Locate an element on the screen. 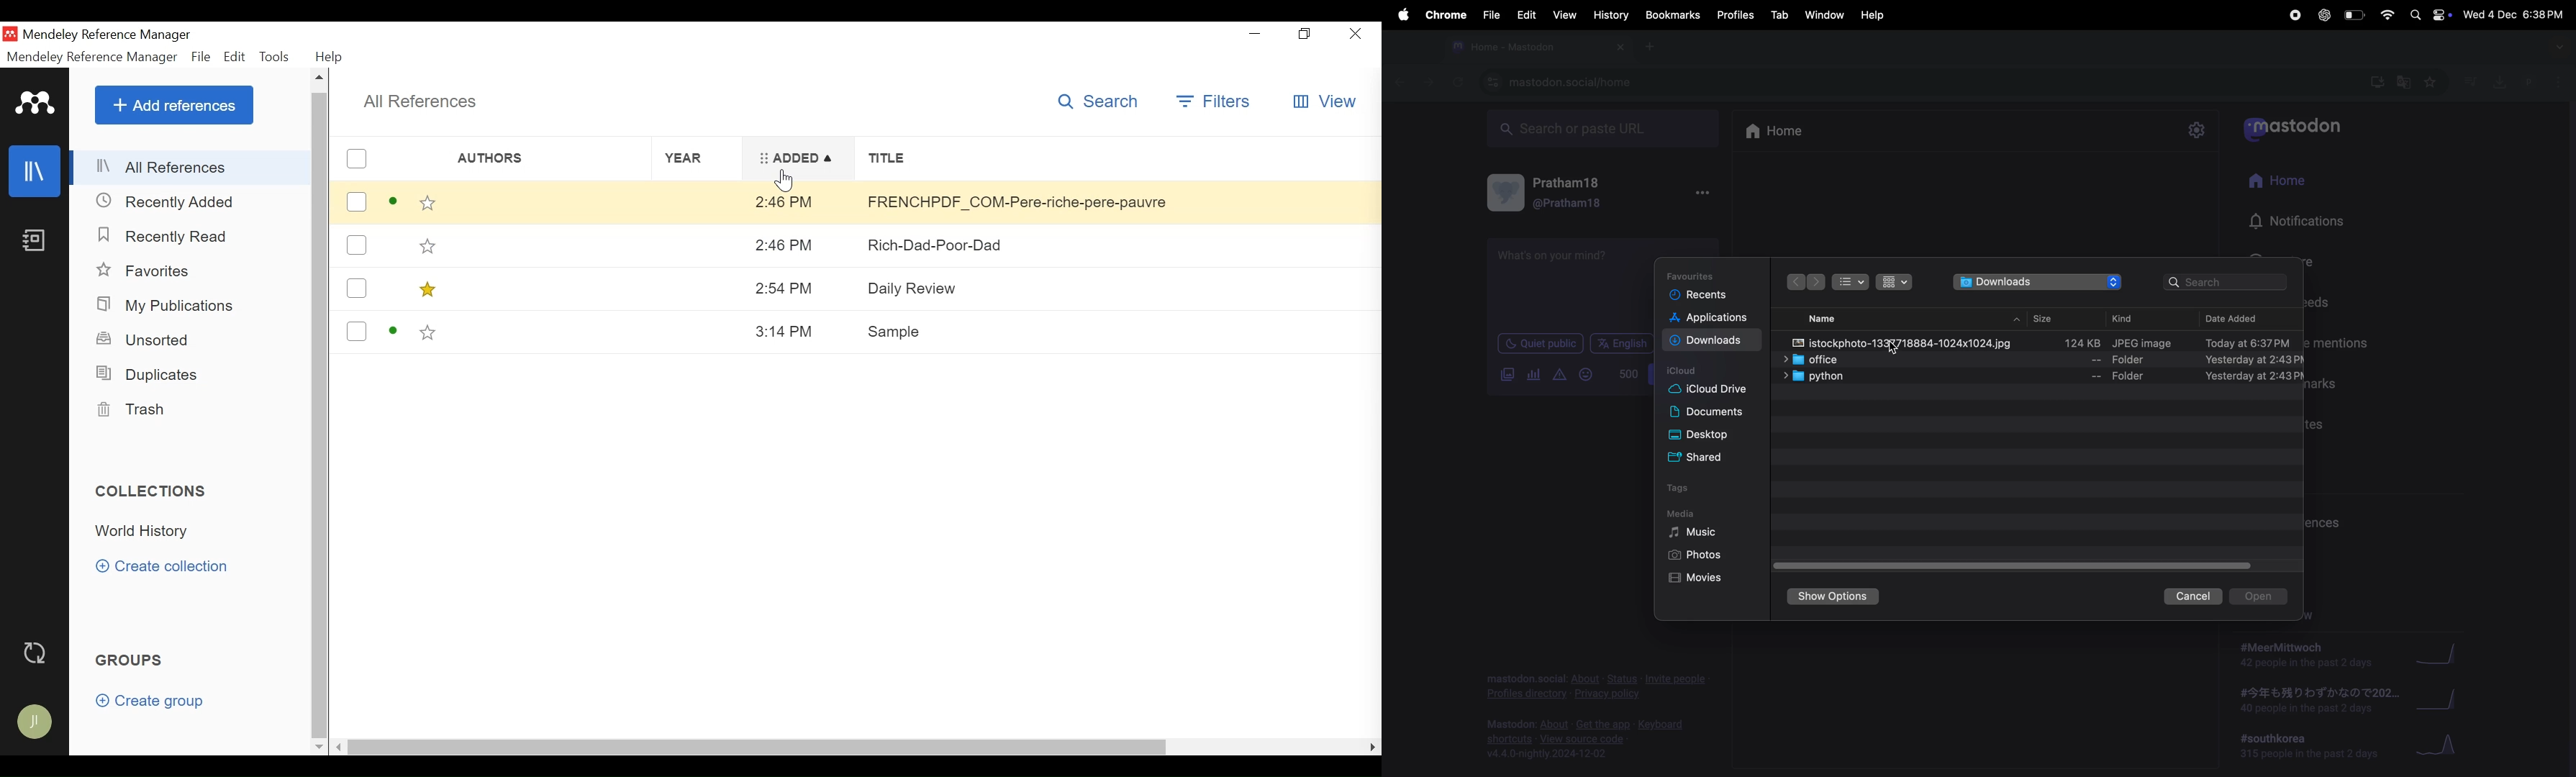  i cloud drive is located at coordinates (1715, 392).